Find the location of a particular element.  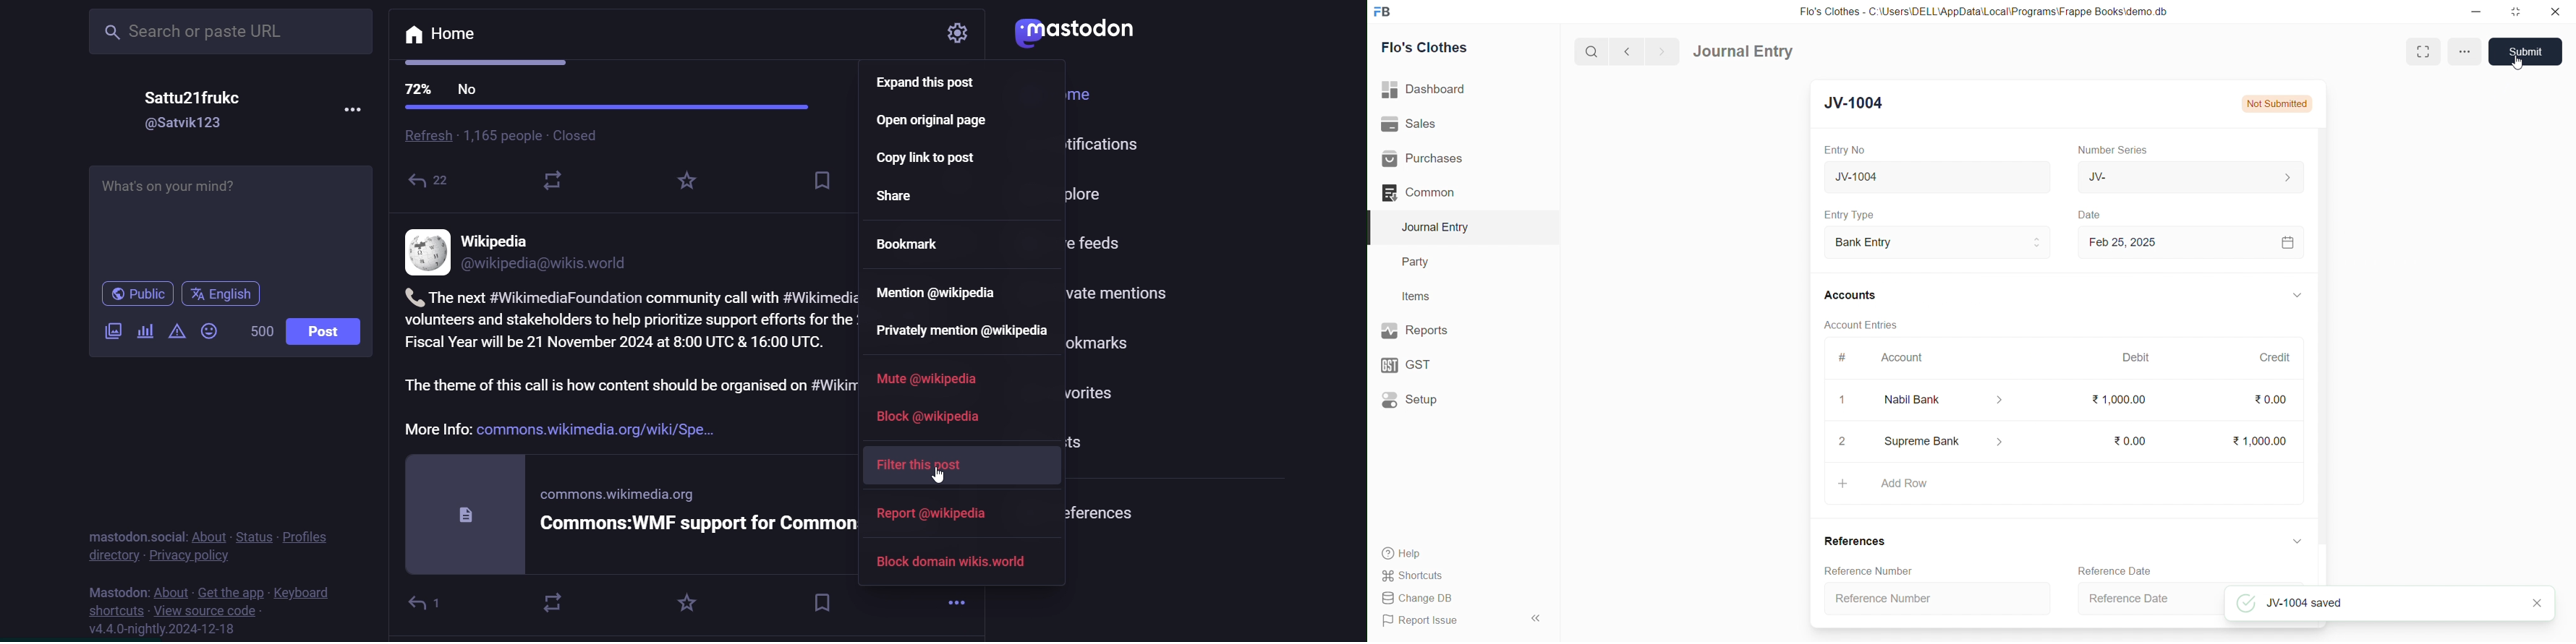

1 is located at coordinates (1836, 400).